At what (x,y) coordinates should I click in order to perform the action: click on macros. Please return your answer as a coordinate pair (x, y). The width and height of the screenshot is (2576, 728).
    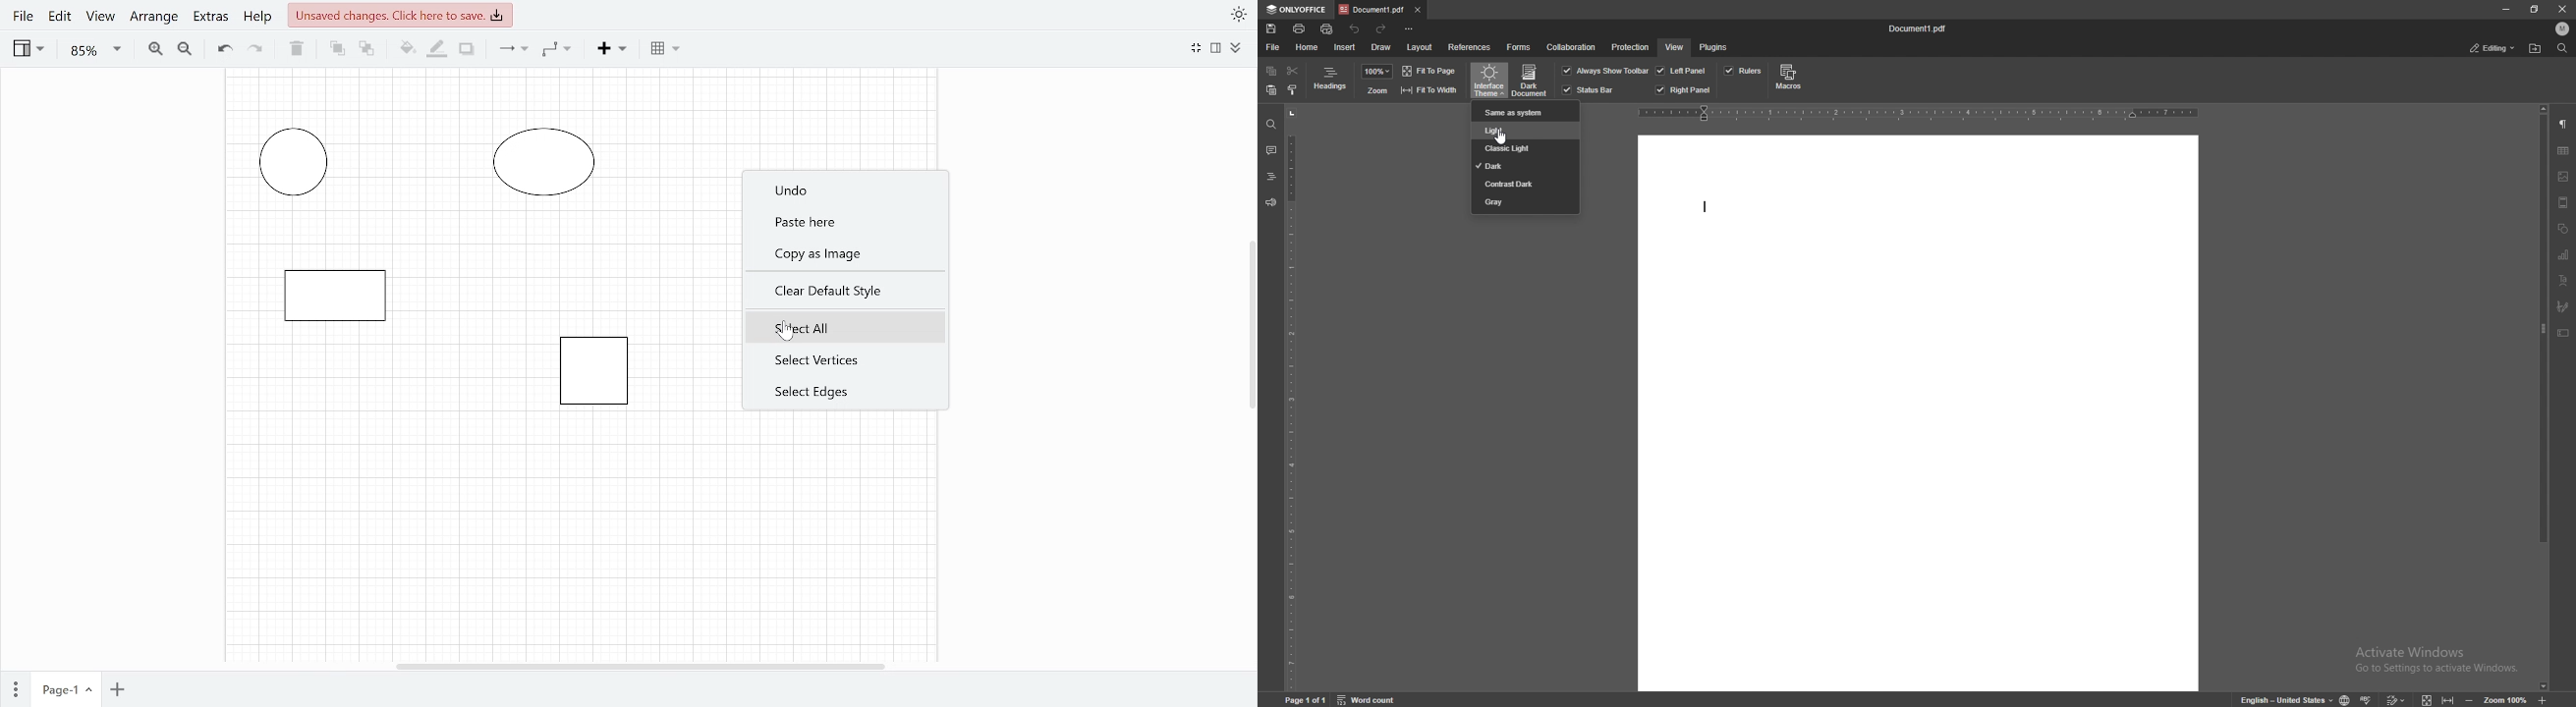
    Looking at the image, I should click on (1790, 78).